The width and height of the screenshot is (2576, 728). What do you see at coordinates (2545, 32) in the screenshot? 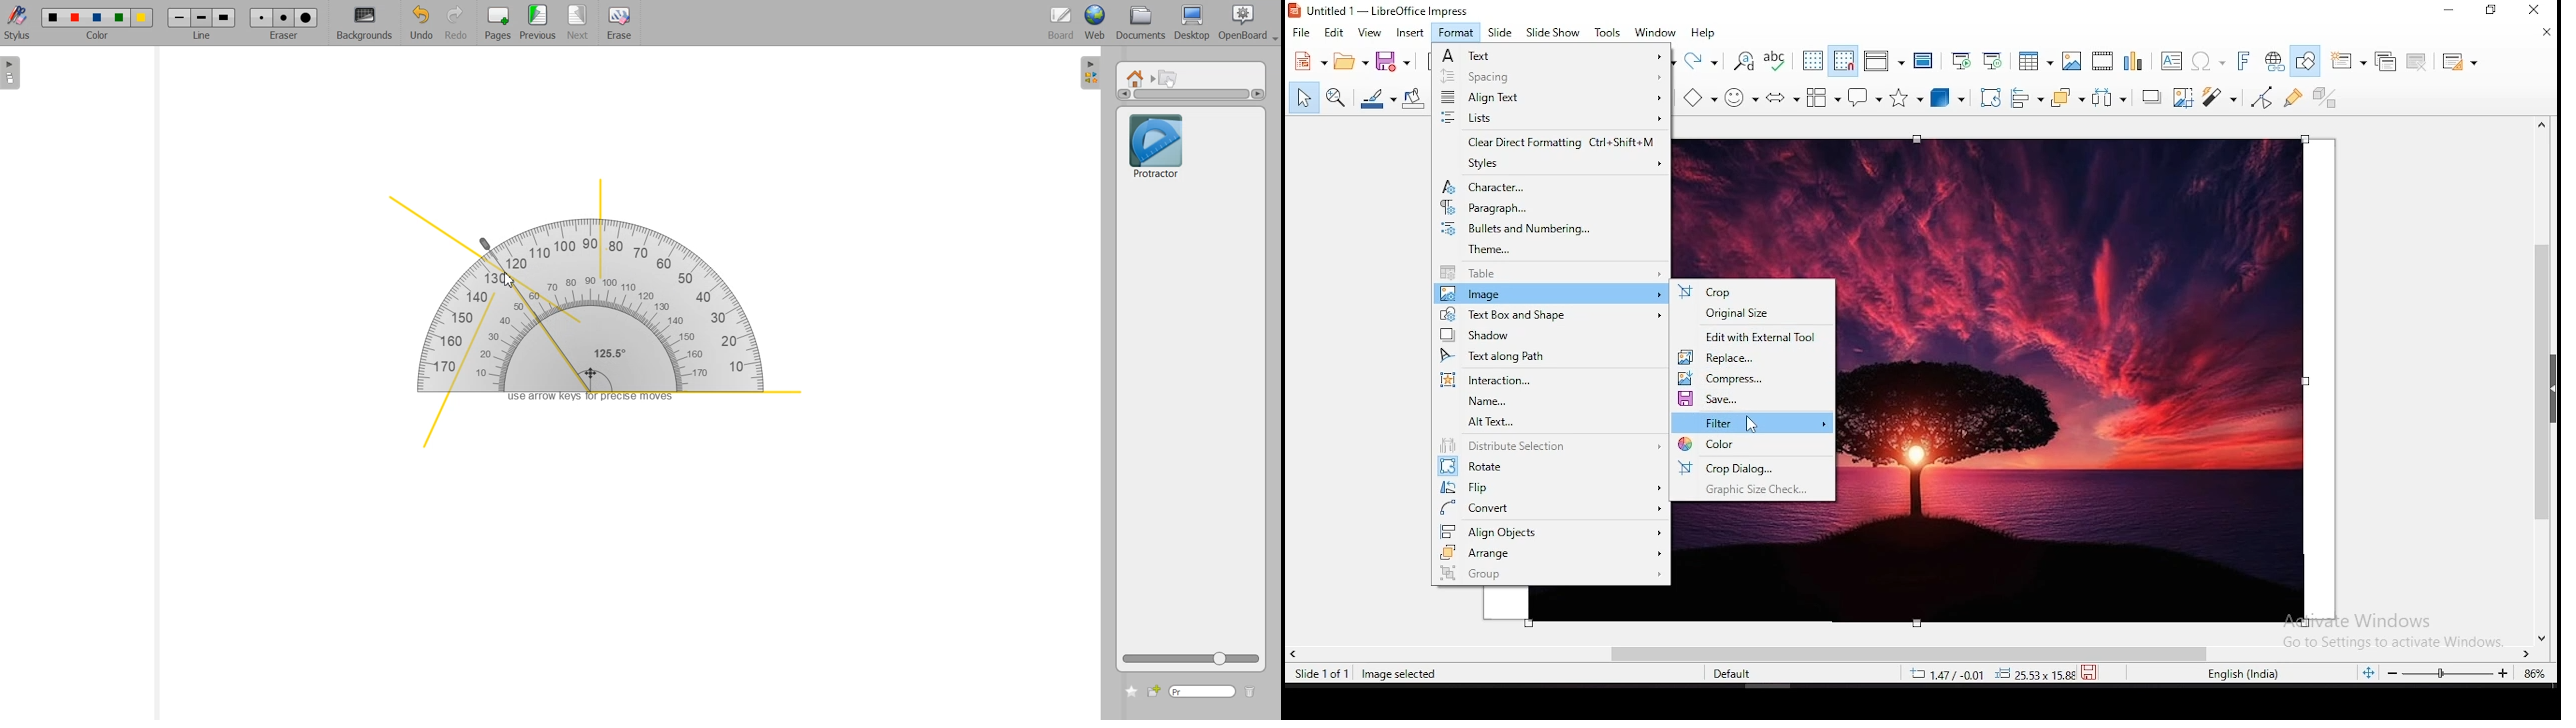
I see `close` at bounding box center [2545, 32].